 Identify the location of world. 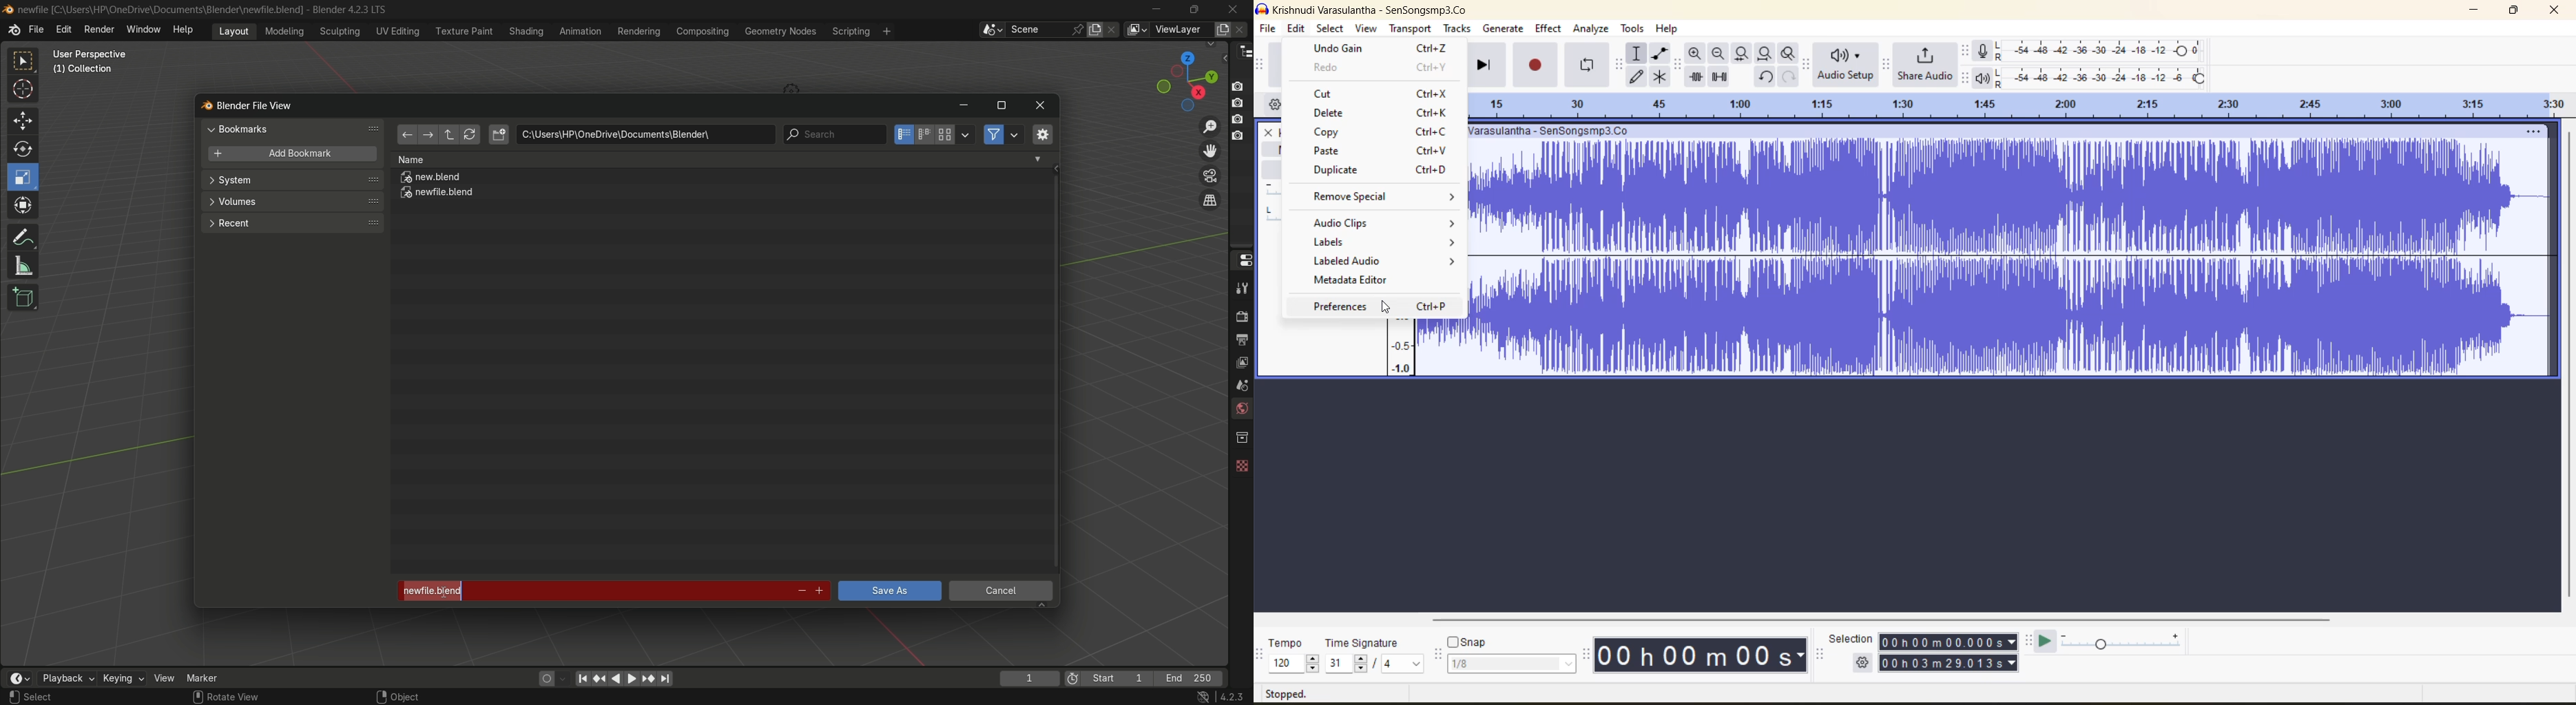
(1241, 410).